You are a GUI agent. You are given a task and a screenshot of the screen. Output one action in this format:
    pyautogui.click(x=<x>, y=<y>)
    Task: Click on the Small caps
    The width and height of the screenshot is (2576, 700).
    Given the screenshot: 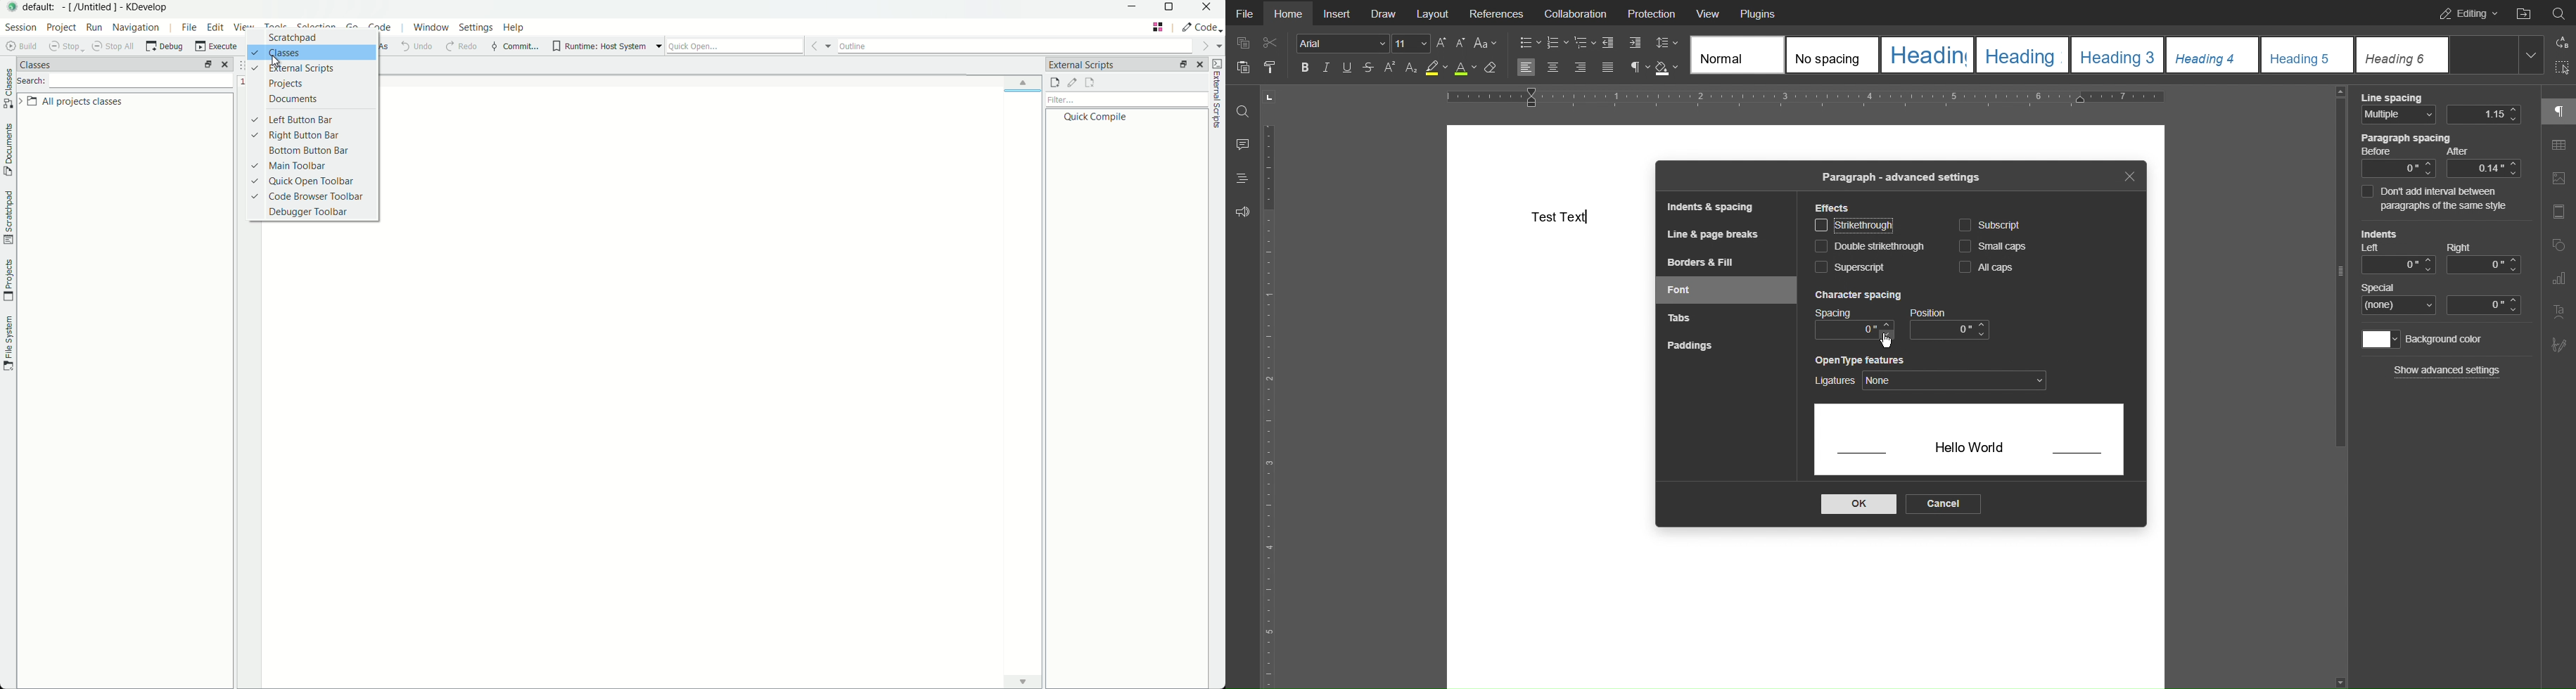 What is the action you would take?
    pyautogui.click(x=1997, y=246)
    